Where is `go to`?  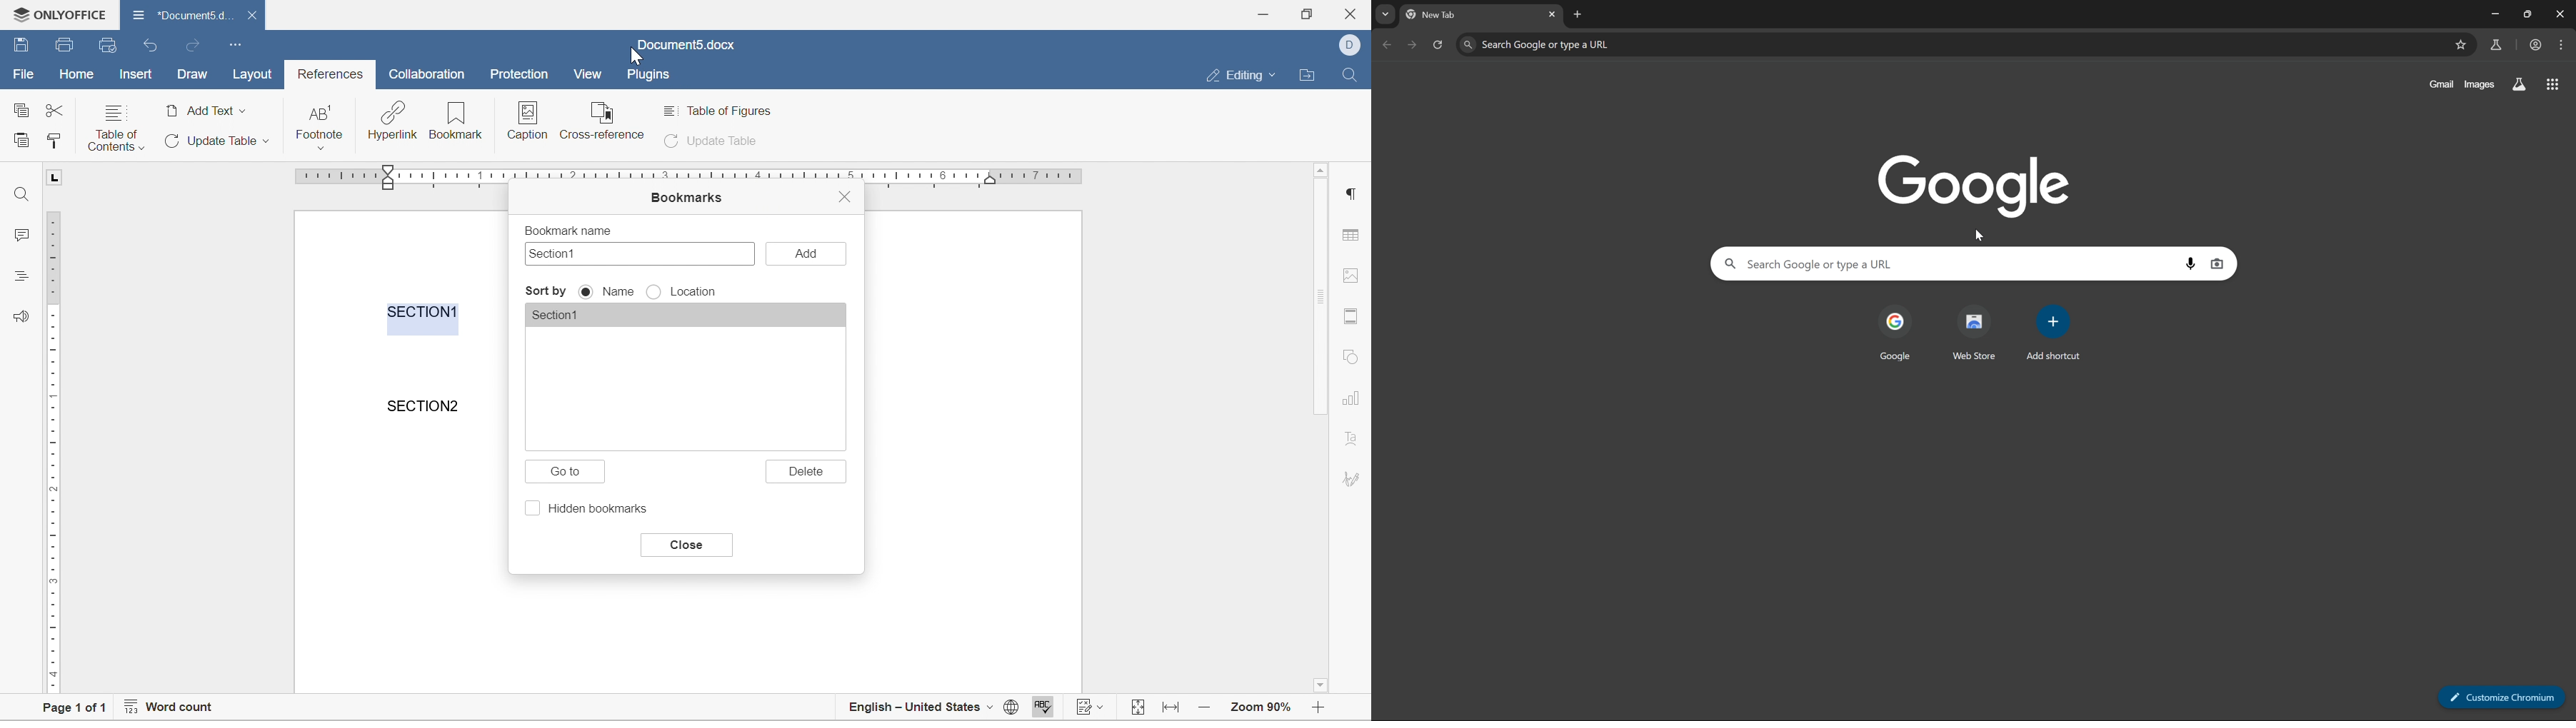
go to is located at coordinates (569, 473).